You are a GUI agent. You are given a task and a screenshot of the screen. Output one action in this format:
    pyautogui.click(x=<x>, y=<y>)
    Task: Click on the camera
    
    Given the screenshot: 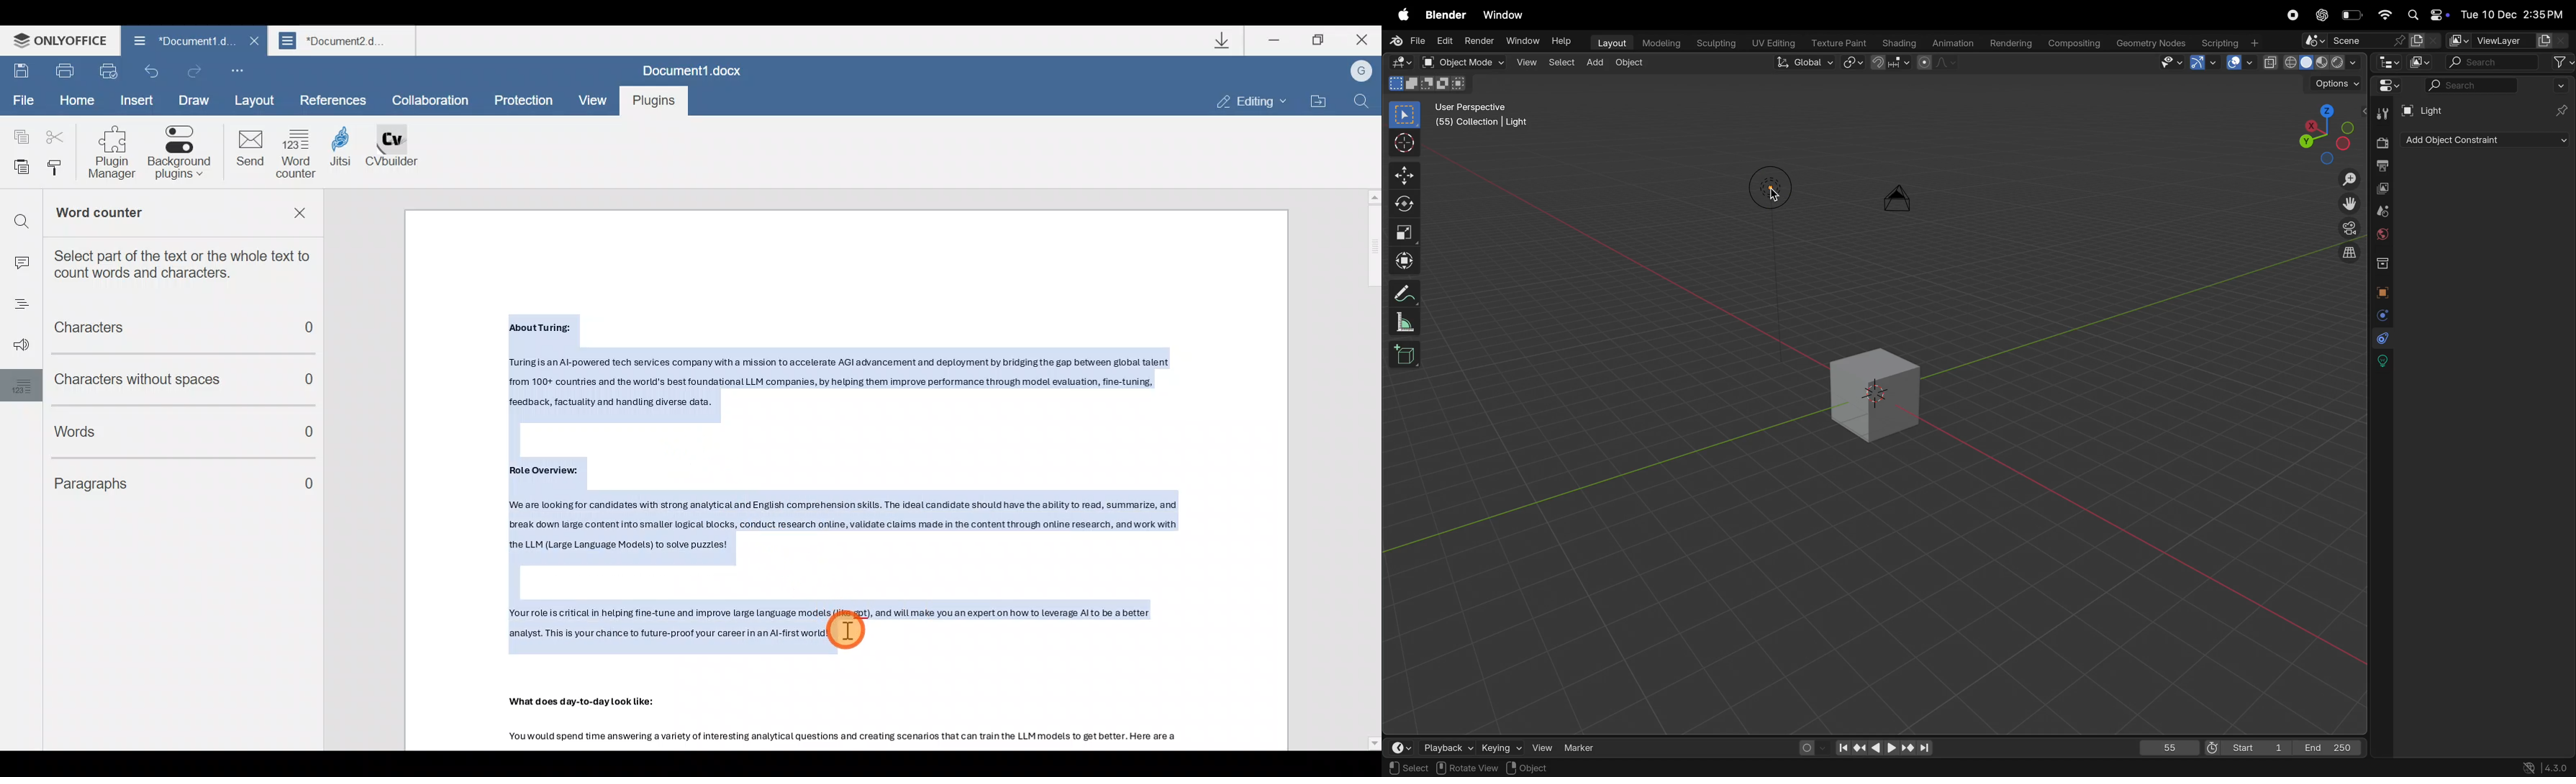 What is the action you would take?
    pyautogui.click(x=2347, y=228)
    